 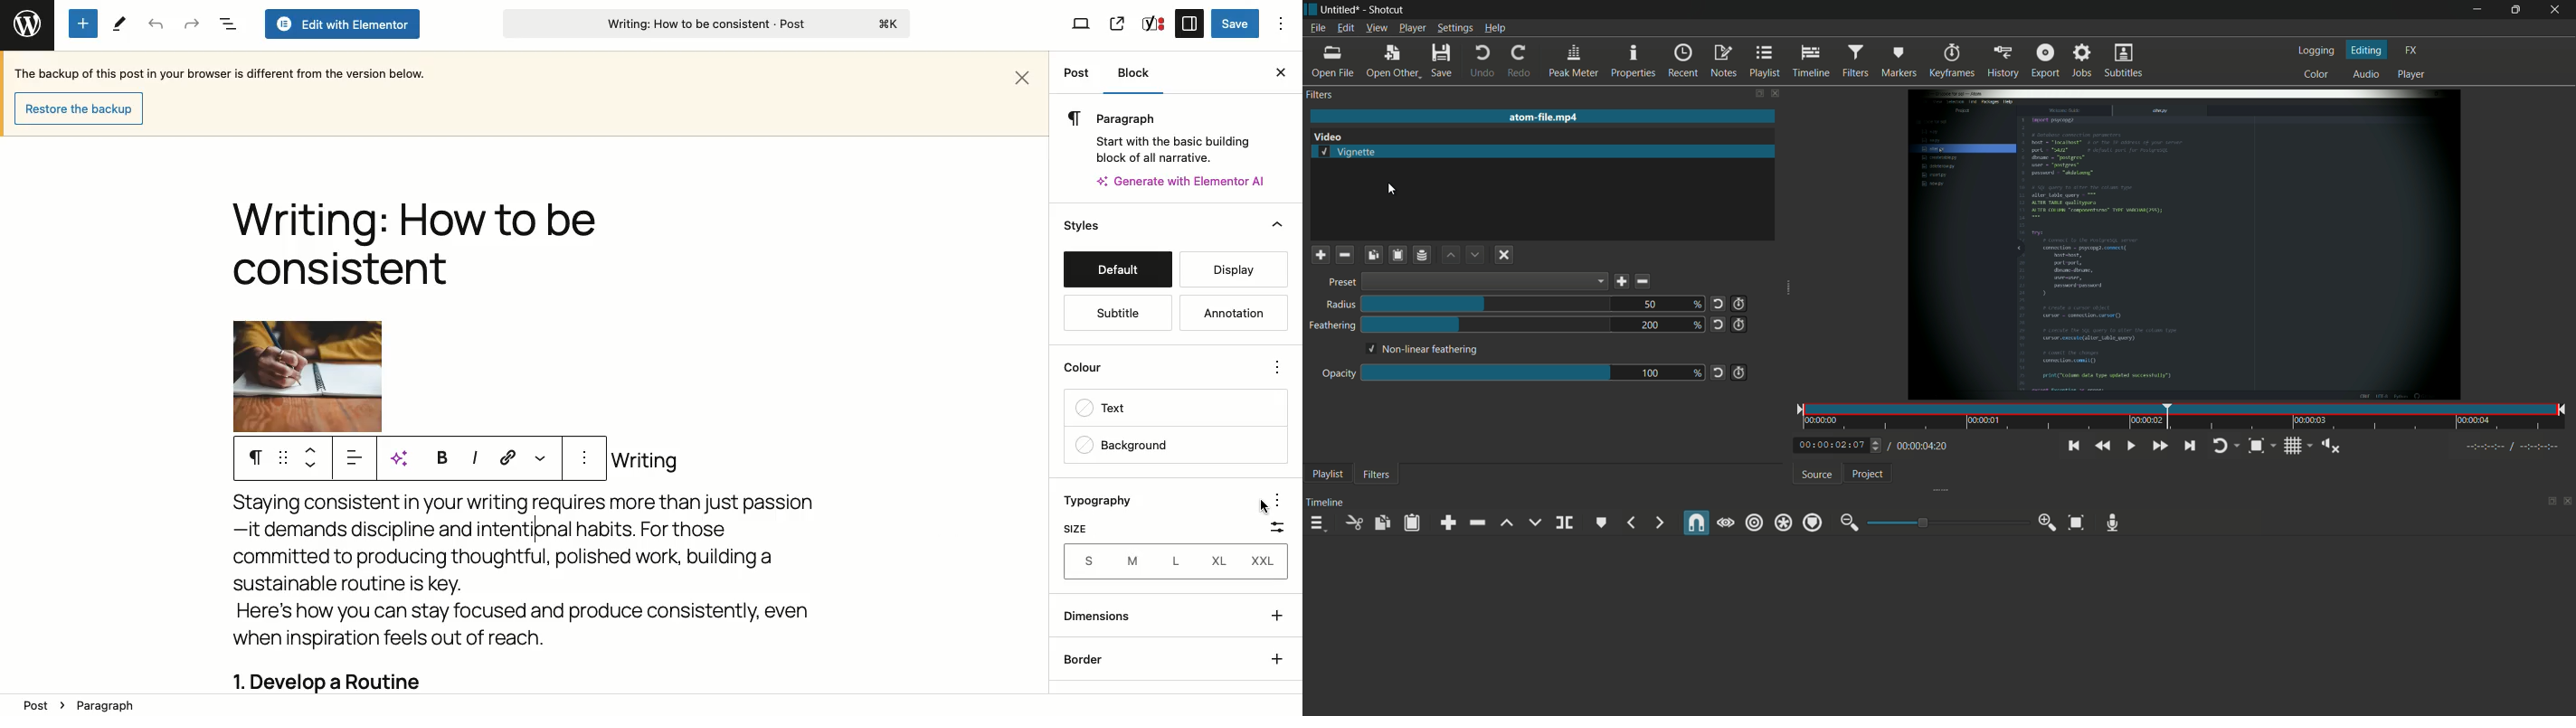 What do you see at coordinates (1738, 373) in the screenshot?
I see `add keyframes to this parameter` at bounding box center [1738, 373].